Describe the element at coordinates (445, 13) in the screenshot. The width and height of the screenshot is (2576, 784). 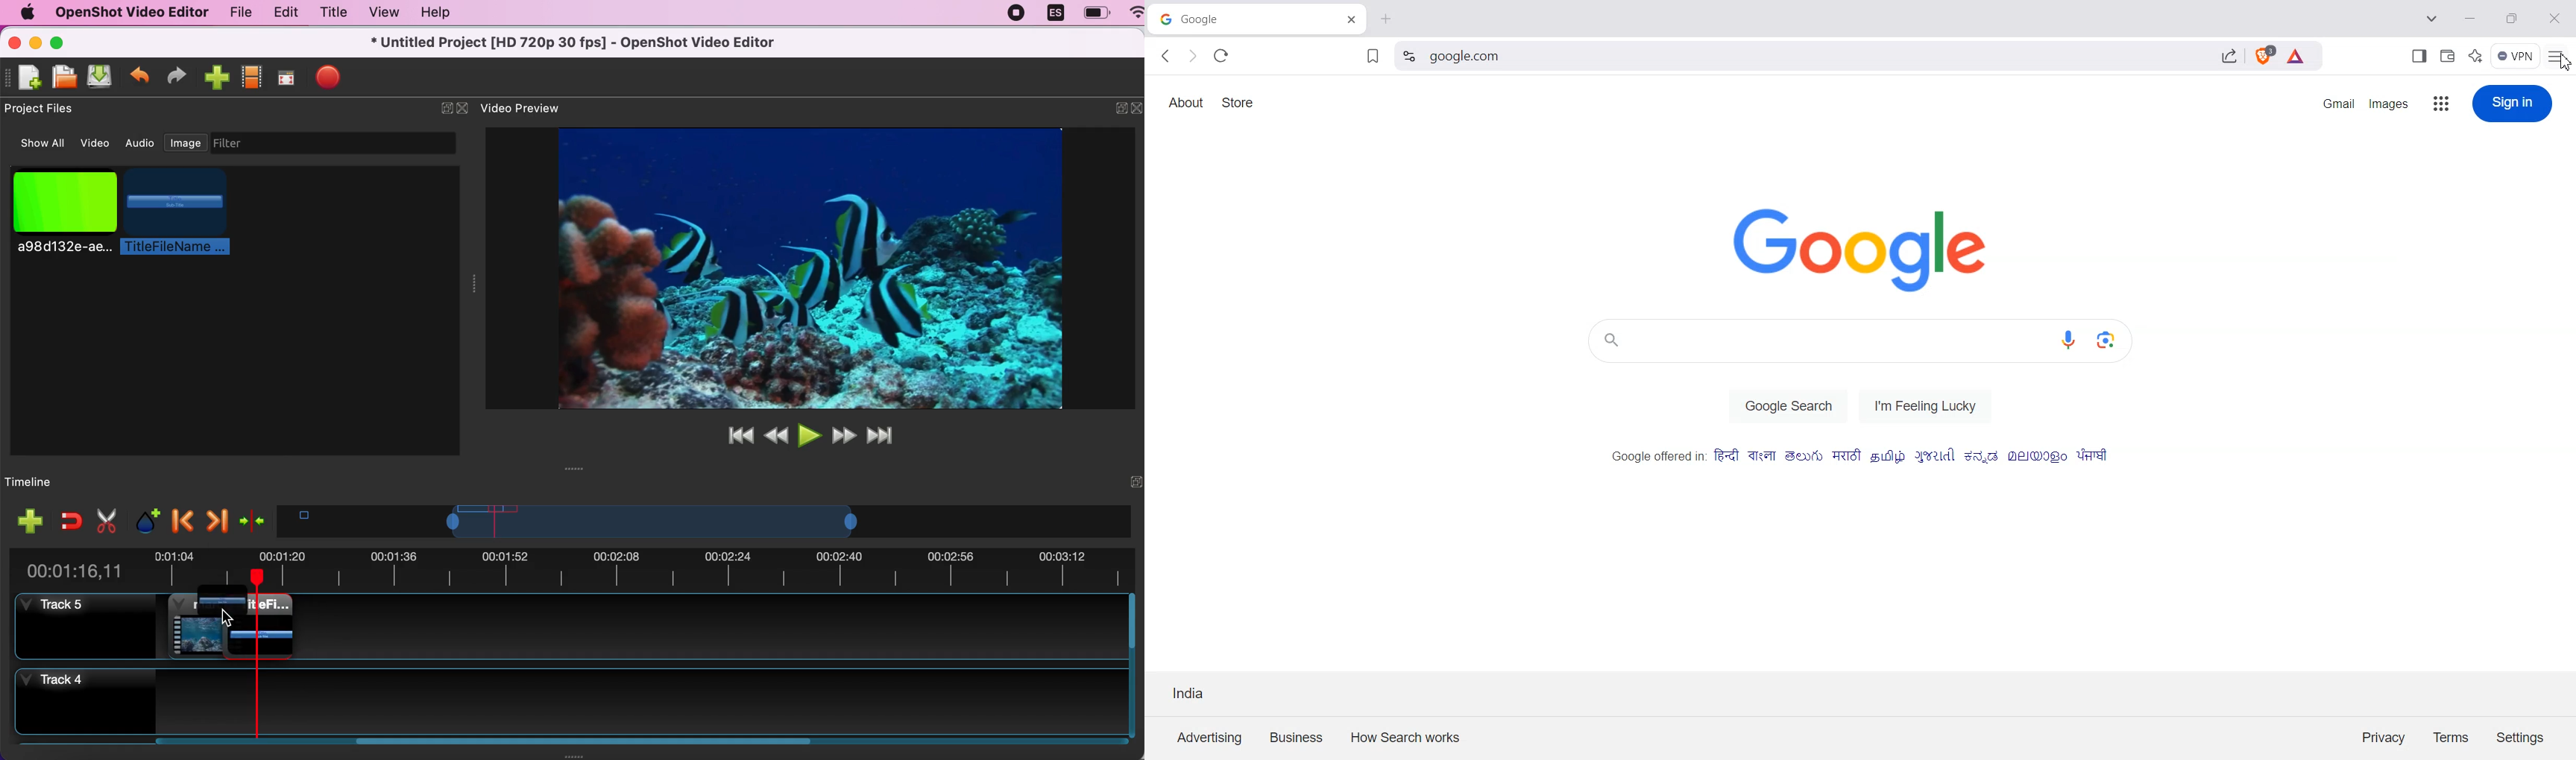
I see `help` at that location.